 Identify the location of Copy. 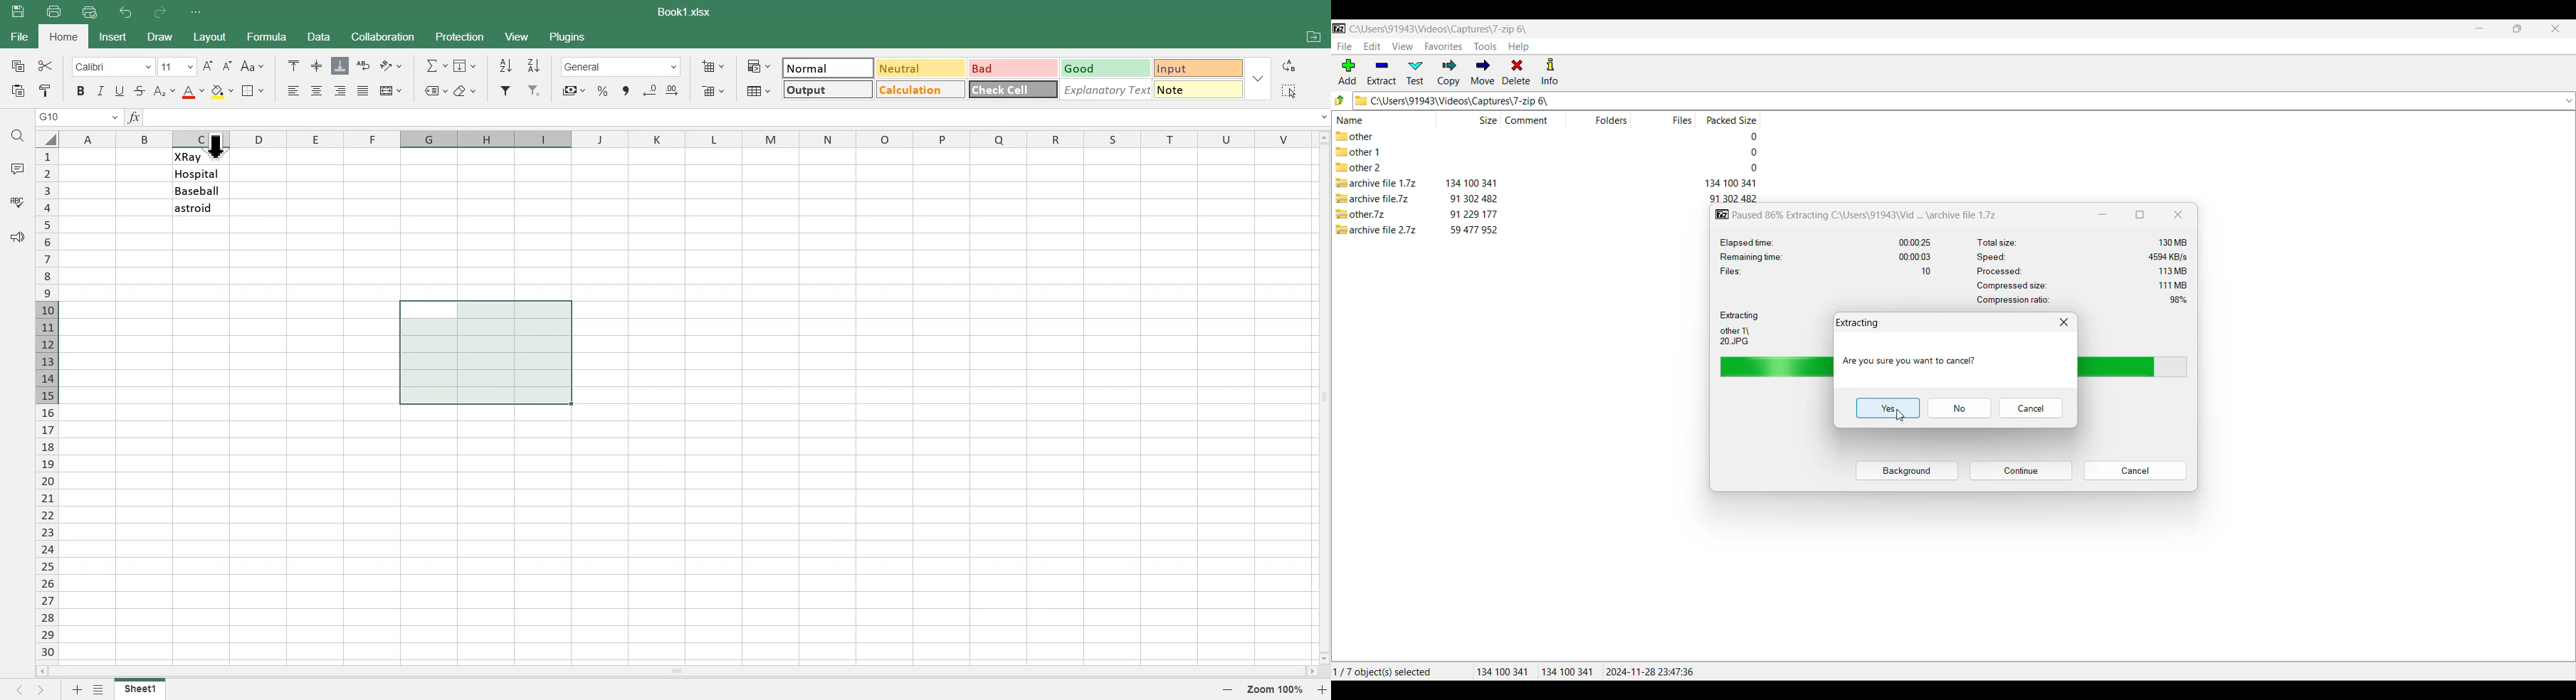
(16, 65).